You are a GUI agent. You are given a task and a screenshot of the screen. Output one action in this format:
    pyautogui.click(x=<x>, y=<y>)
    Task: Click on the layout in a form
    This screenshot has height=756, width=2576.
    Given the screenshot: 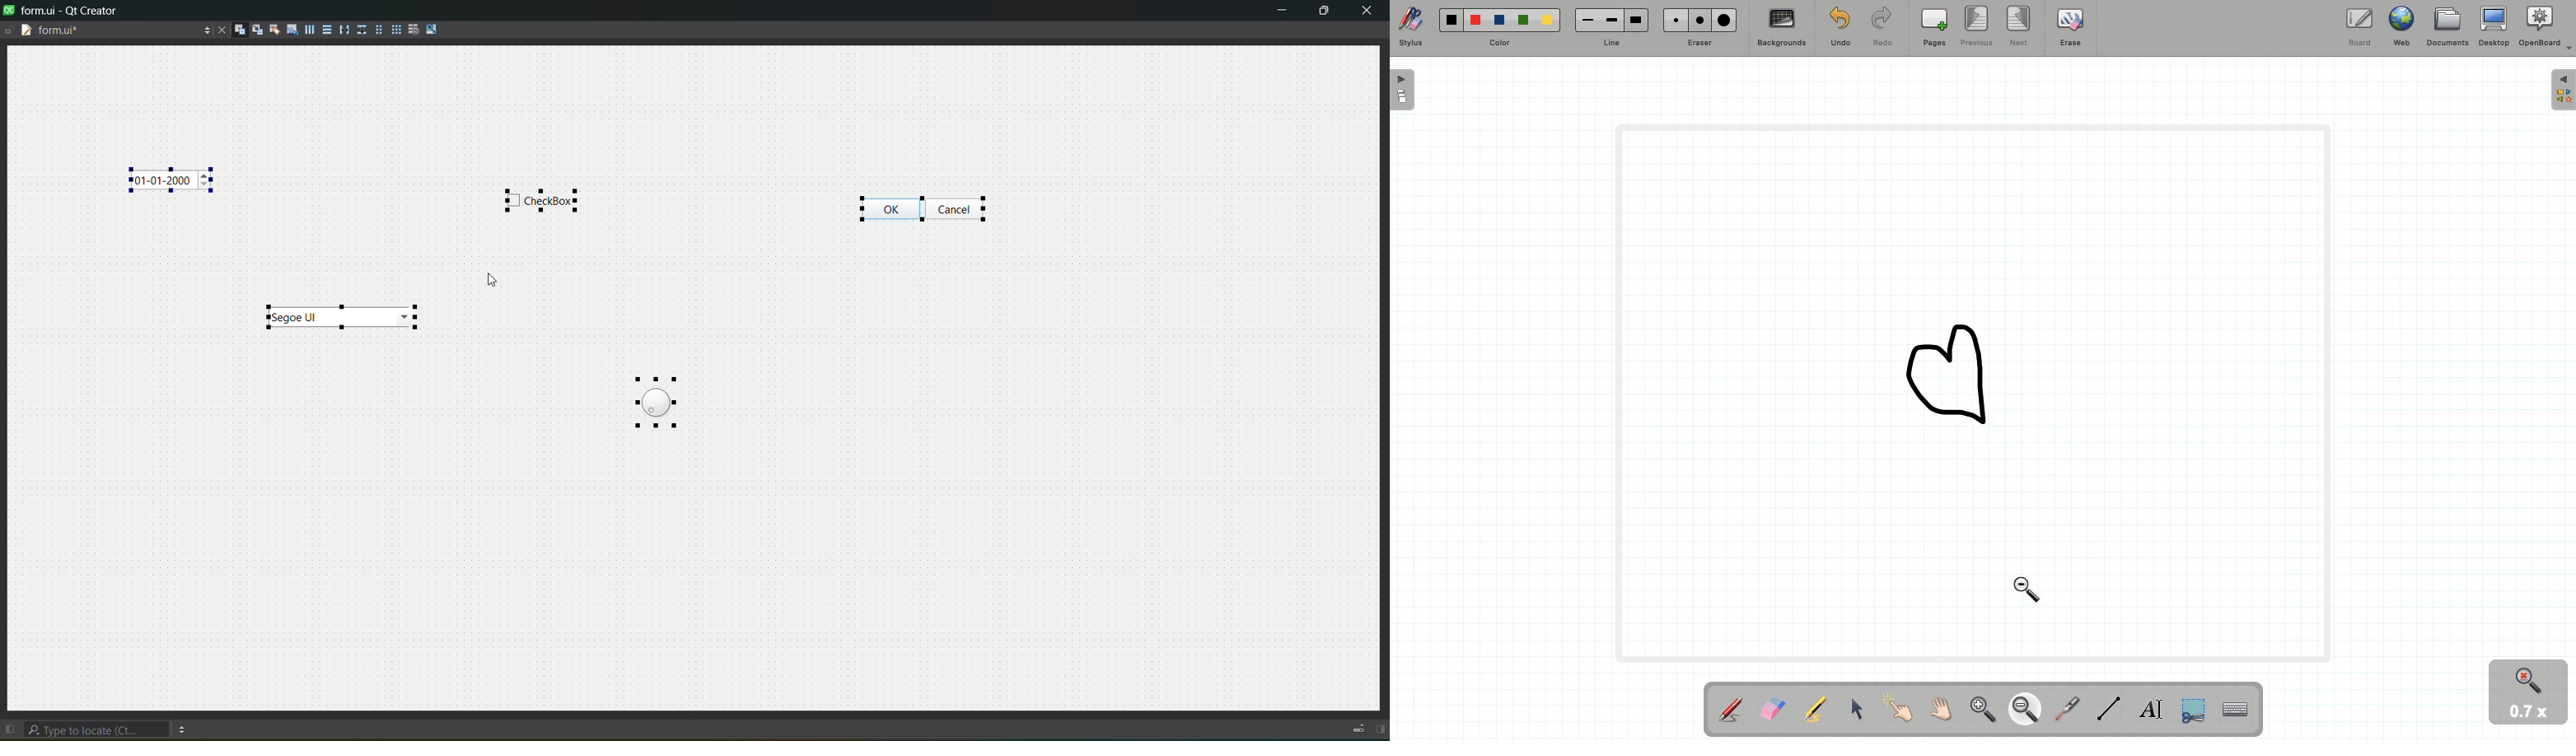 What is the action you would take?
    pyautogui.click(x=378, y=29)
    